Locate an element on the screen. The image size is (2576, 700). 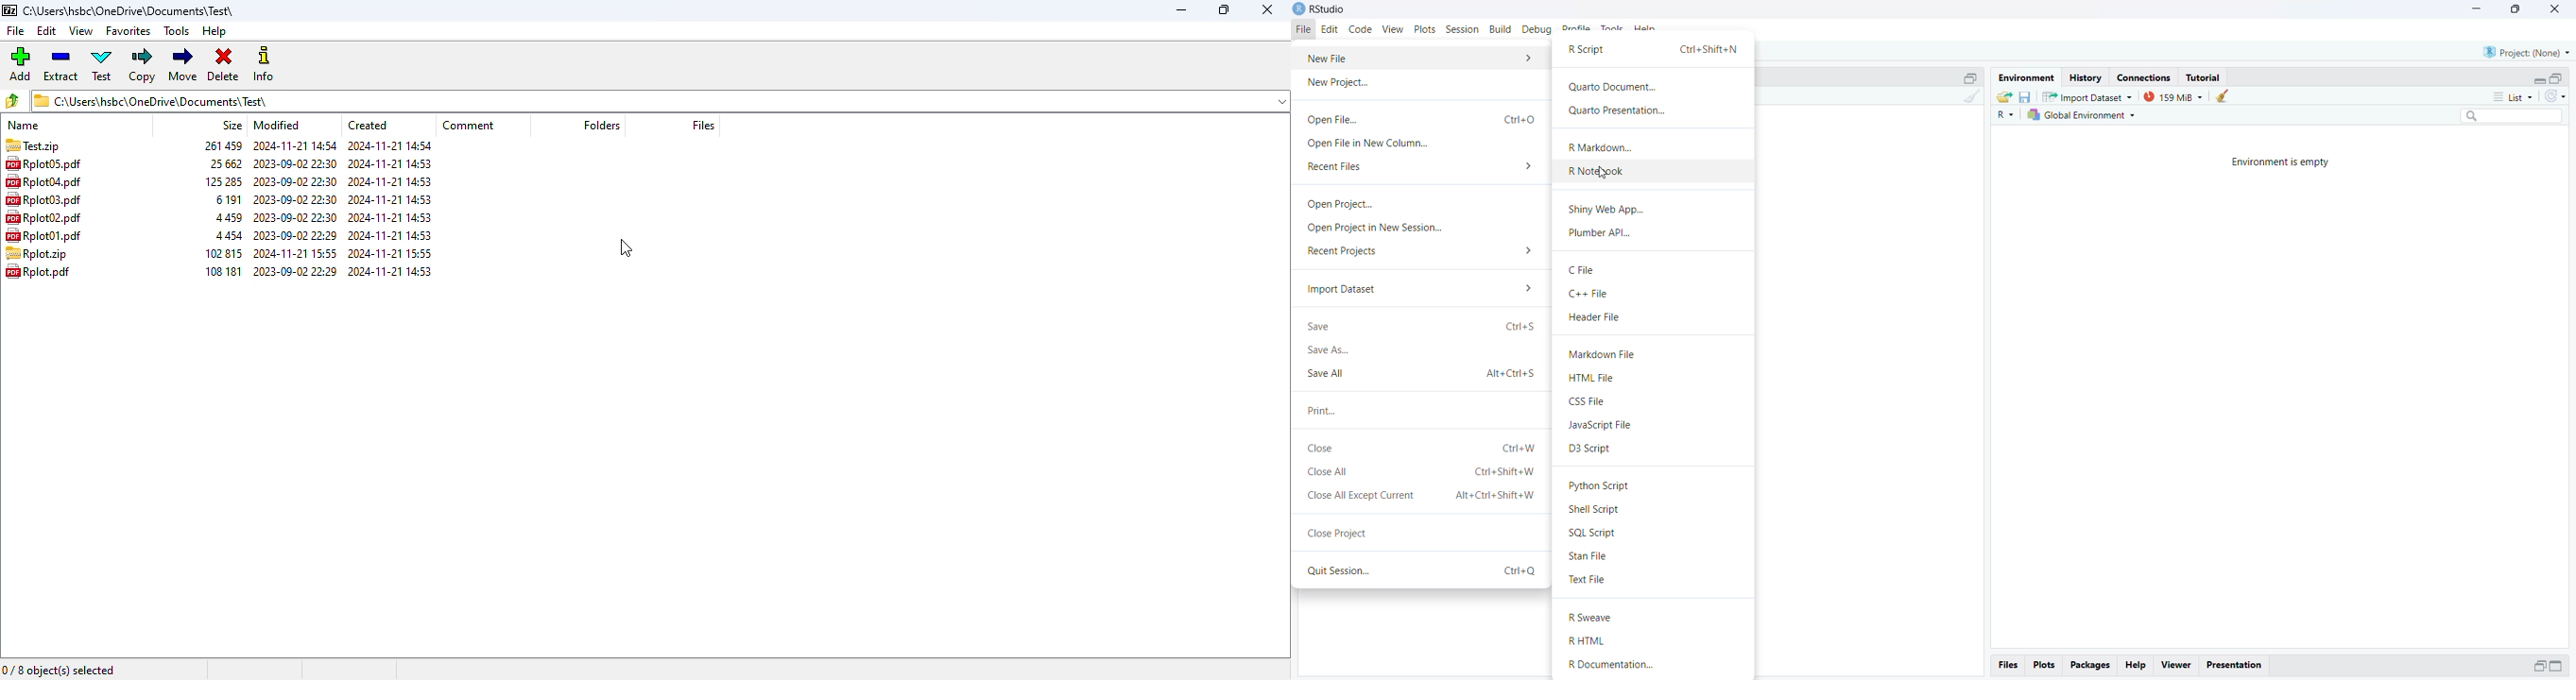
plots is located at coordinates (2044, 665).